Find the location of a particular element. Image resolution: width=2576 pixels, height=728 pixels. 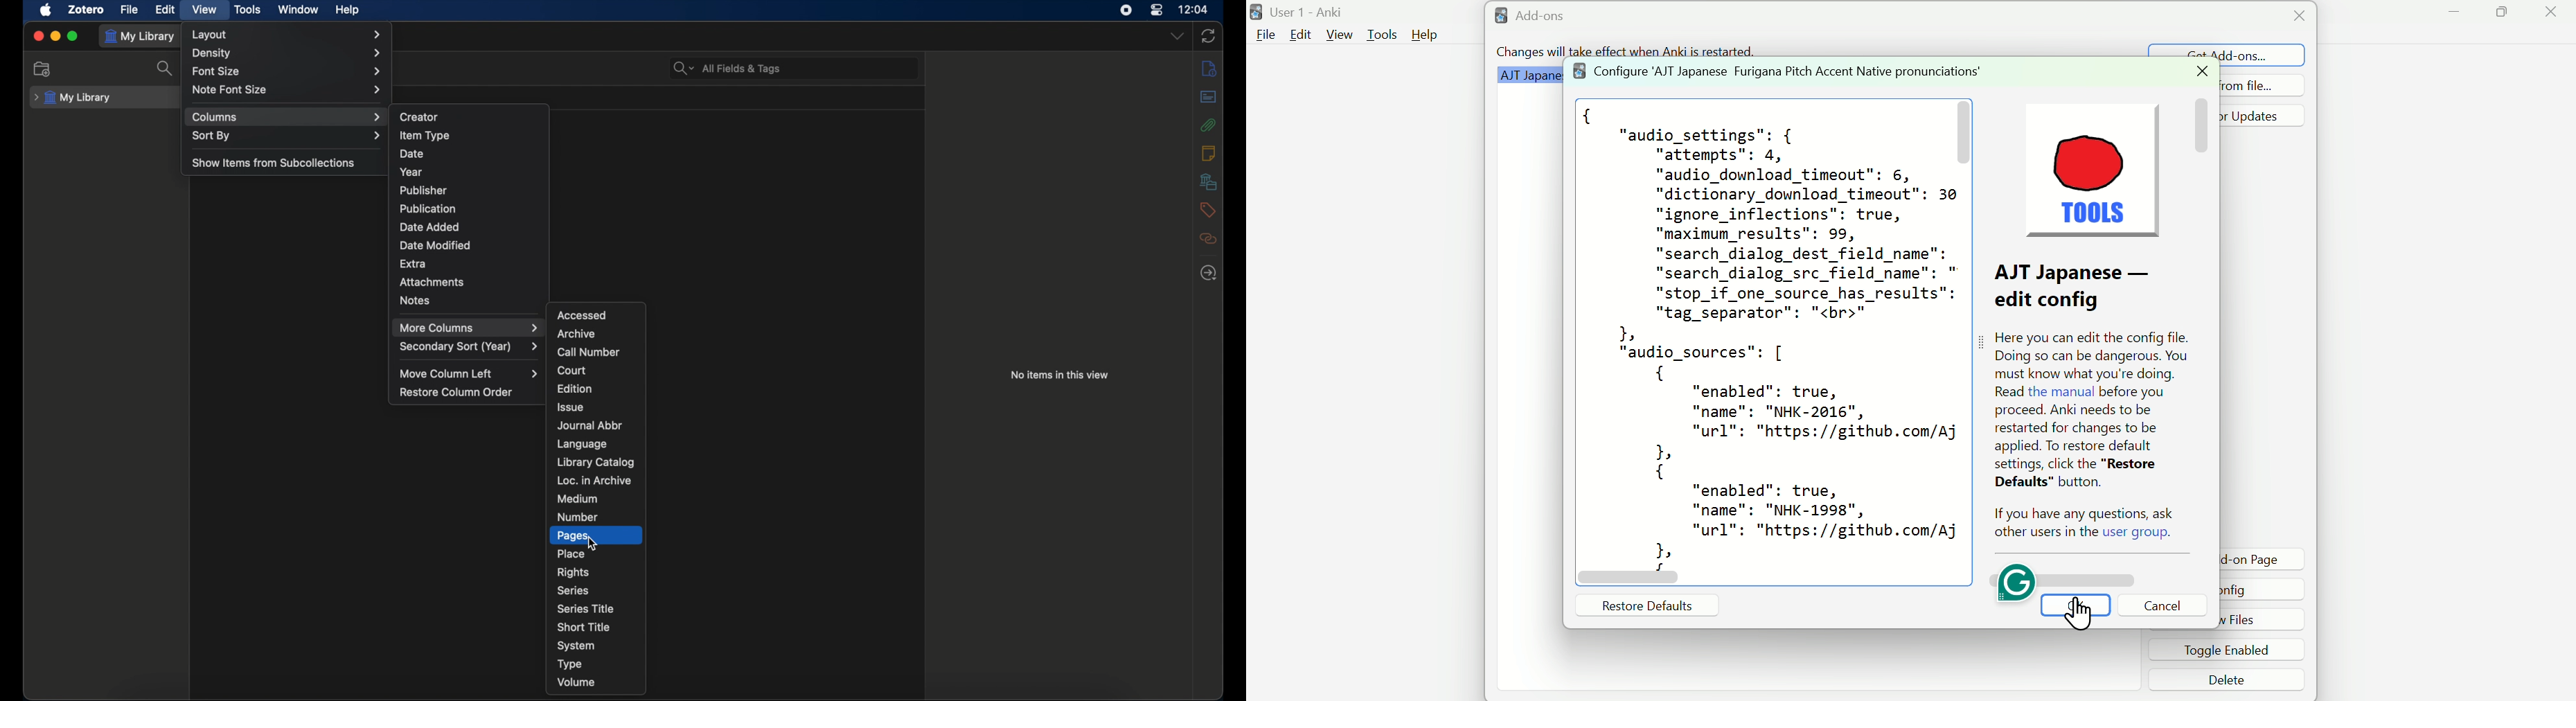

no items in this view is located at coordinates (1059, 375).